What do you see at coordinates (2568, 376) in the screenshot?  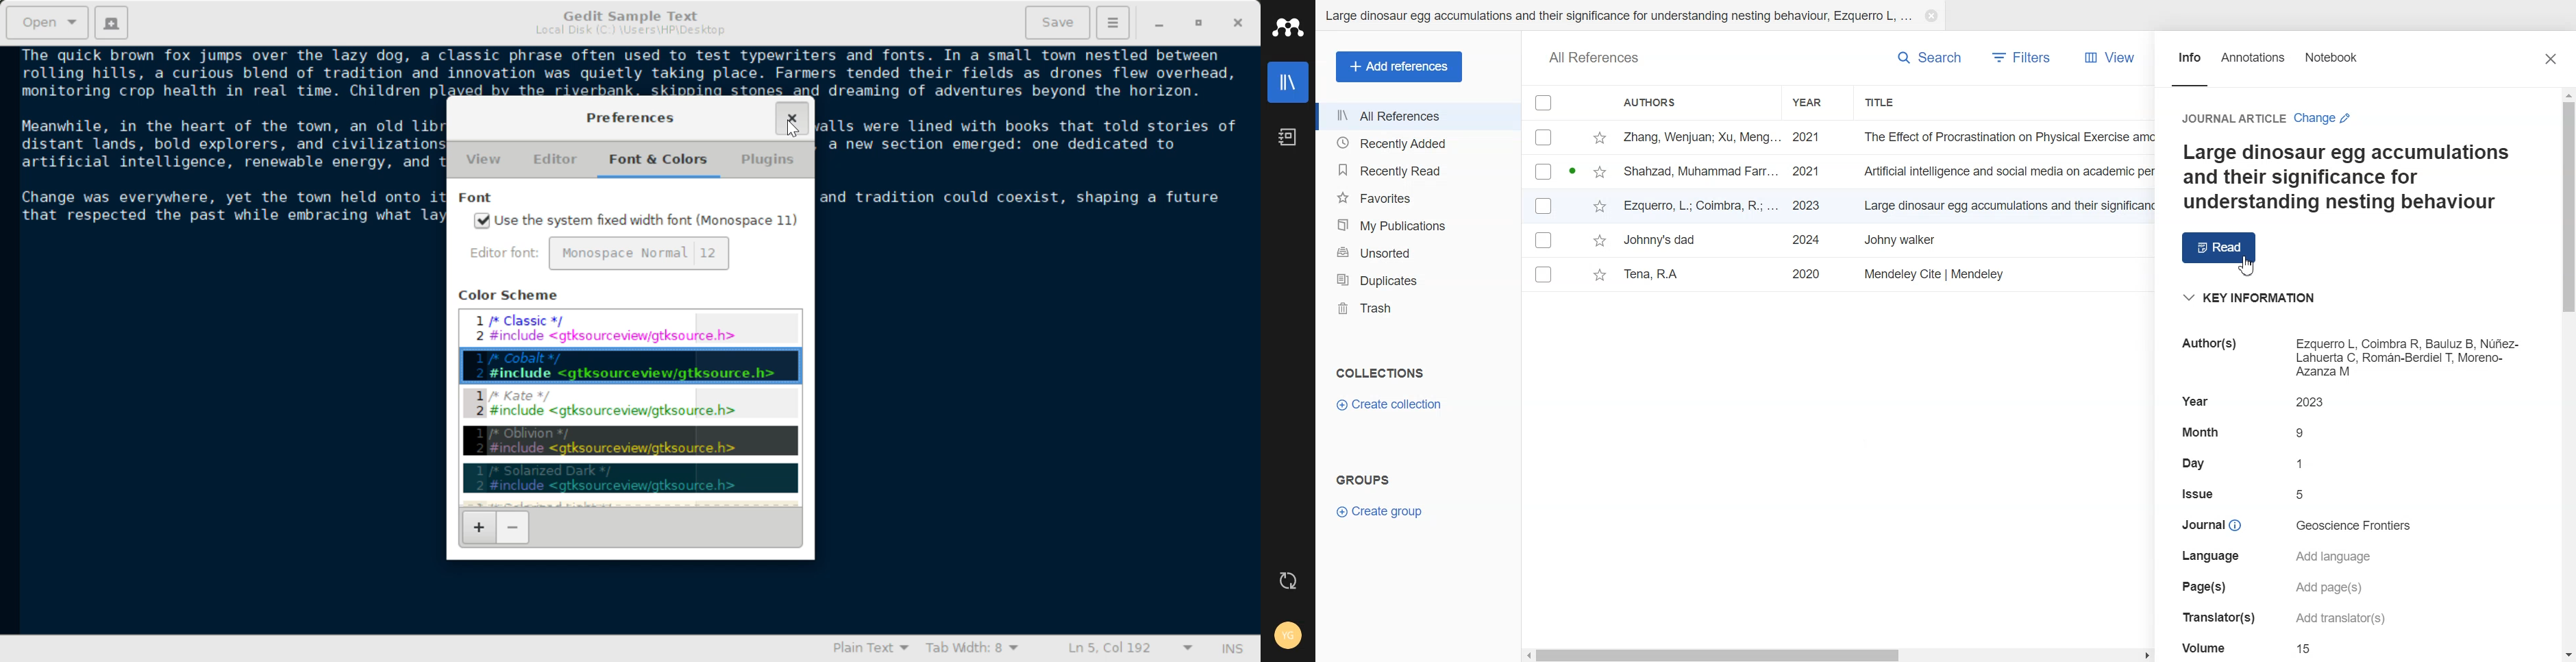 I see `Vertical scroll bar` at bounding box center [2568, 376].